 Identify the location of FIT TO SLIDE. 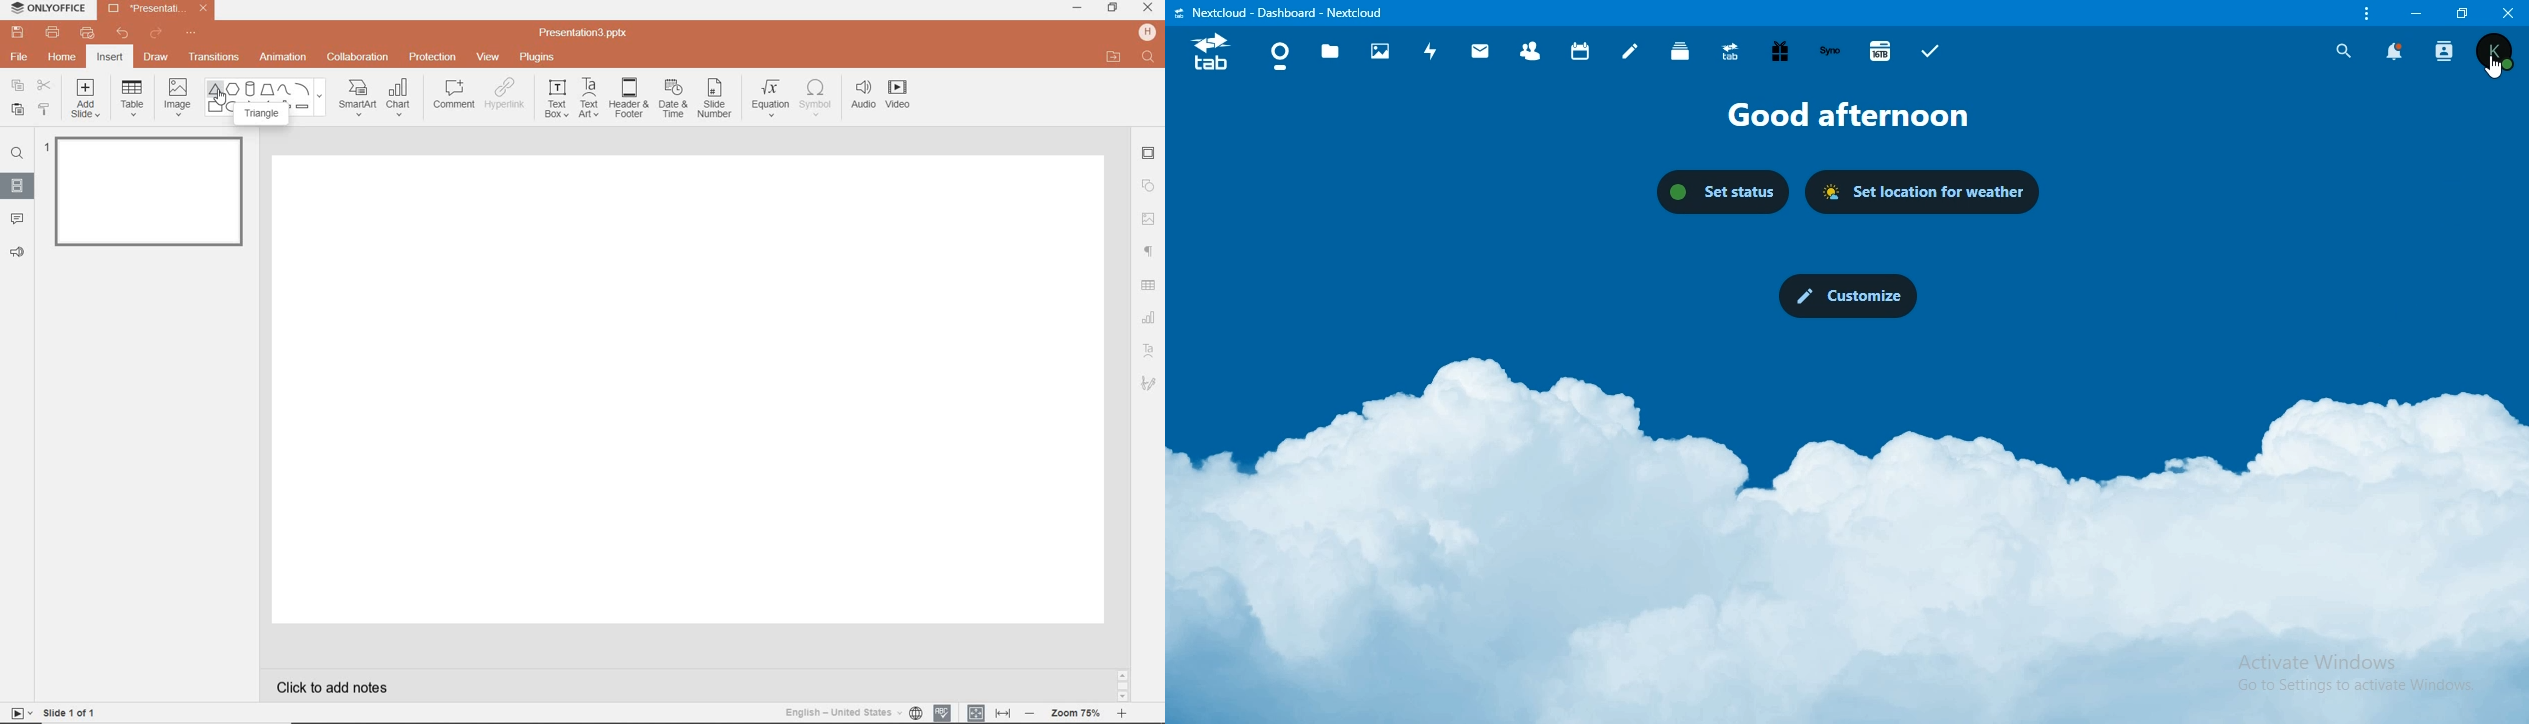
(975, 714).